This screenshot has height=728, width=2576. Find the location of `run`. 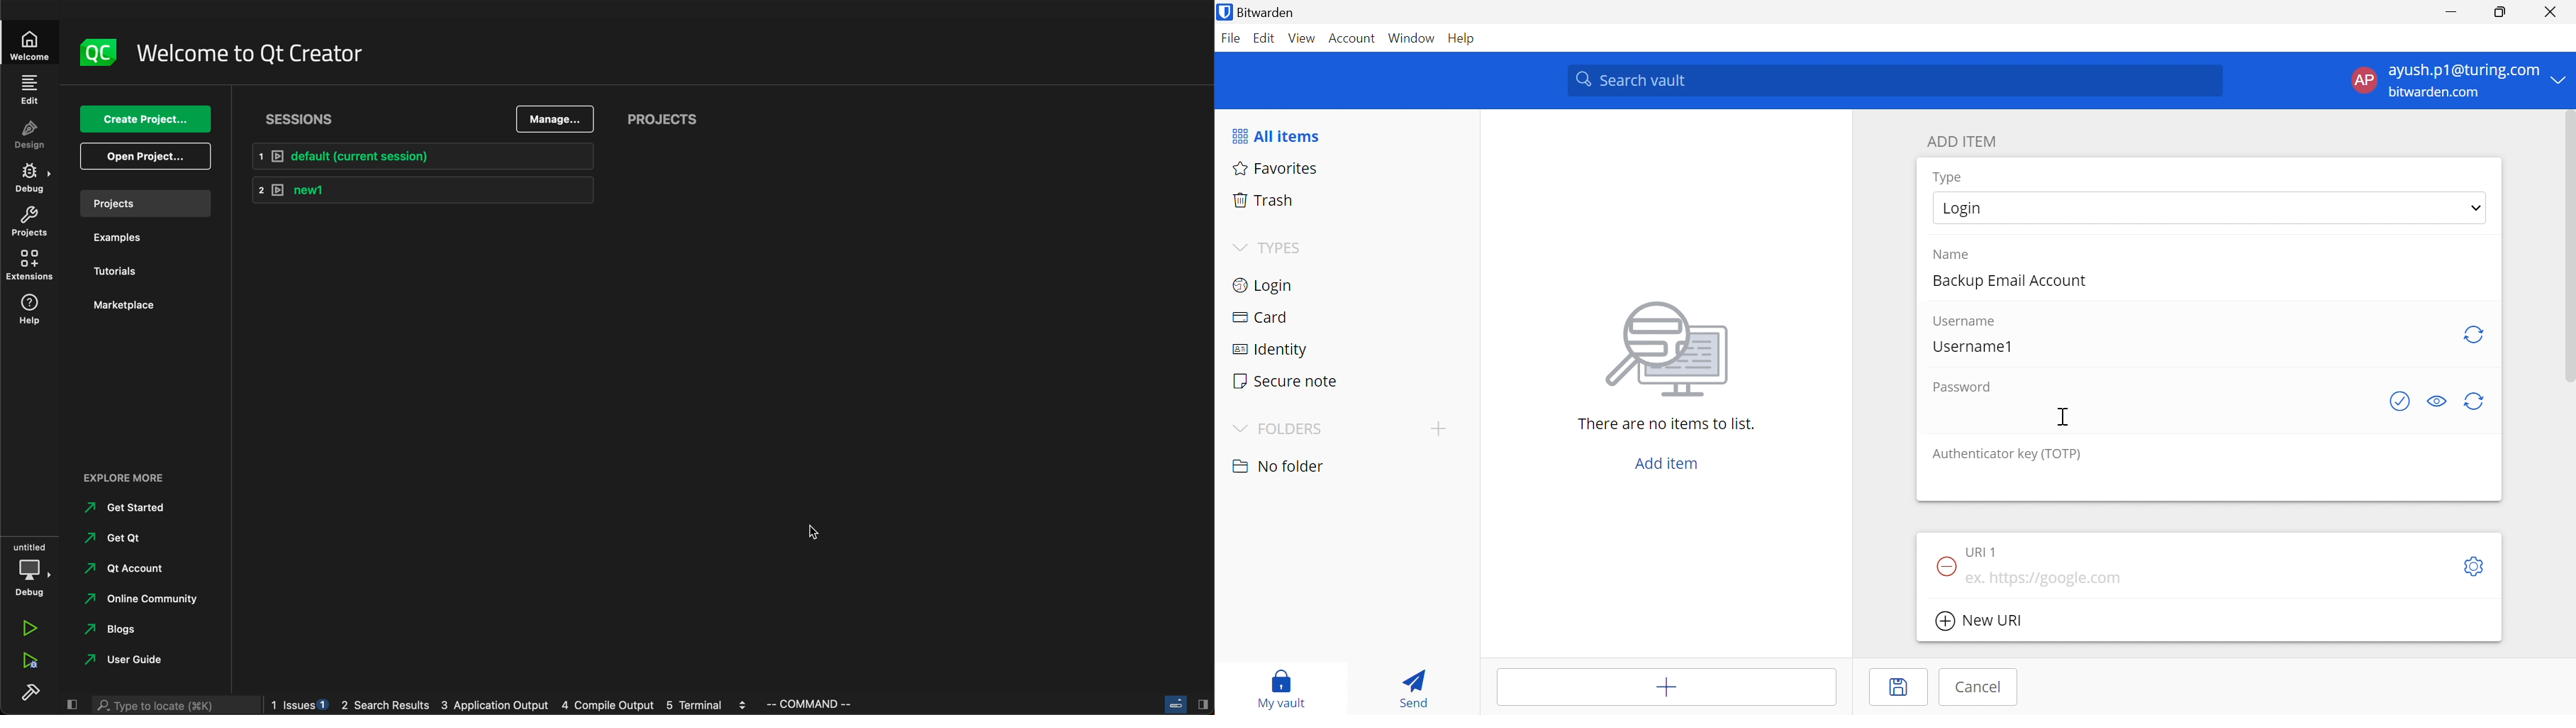

run is located at coordinates (27, 628).